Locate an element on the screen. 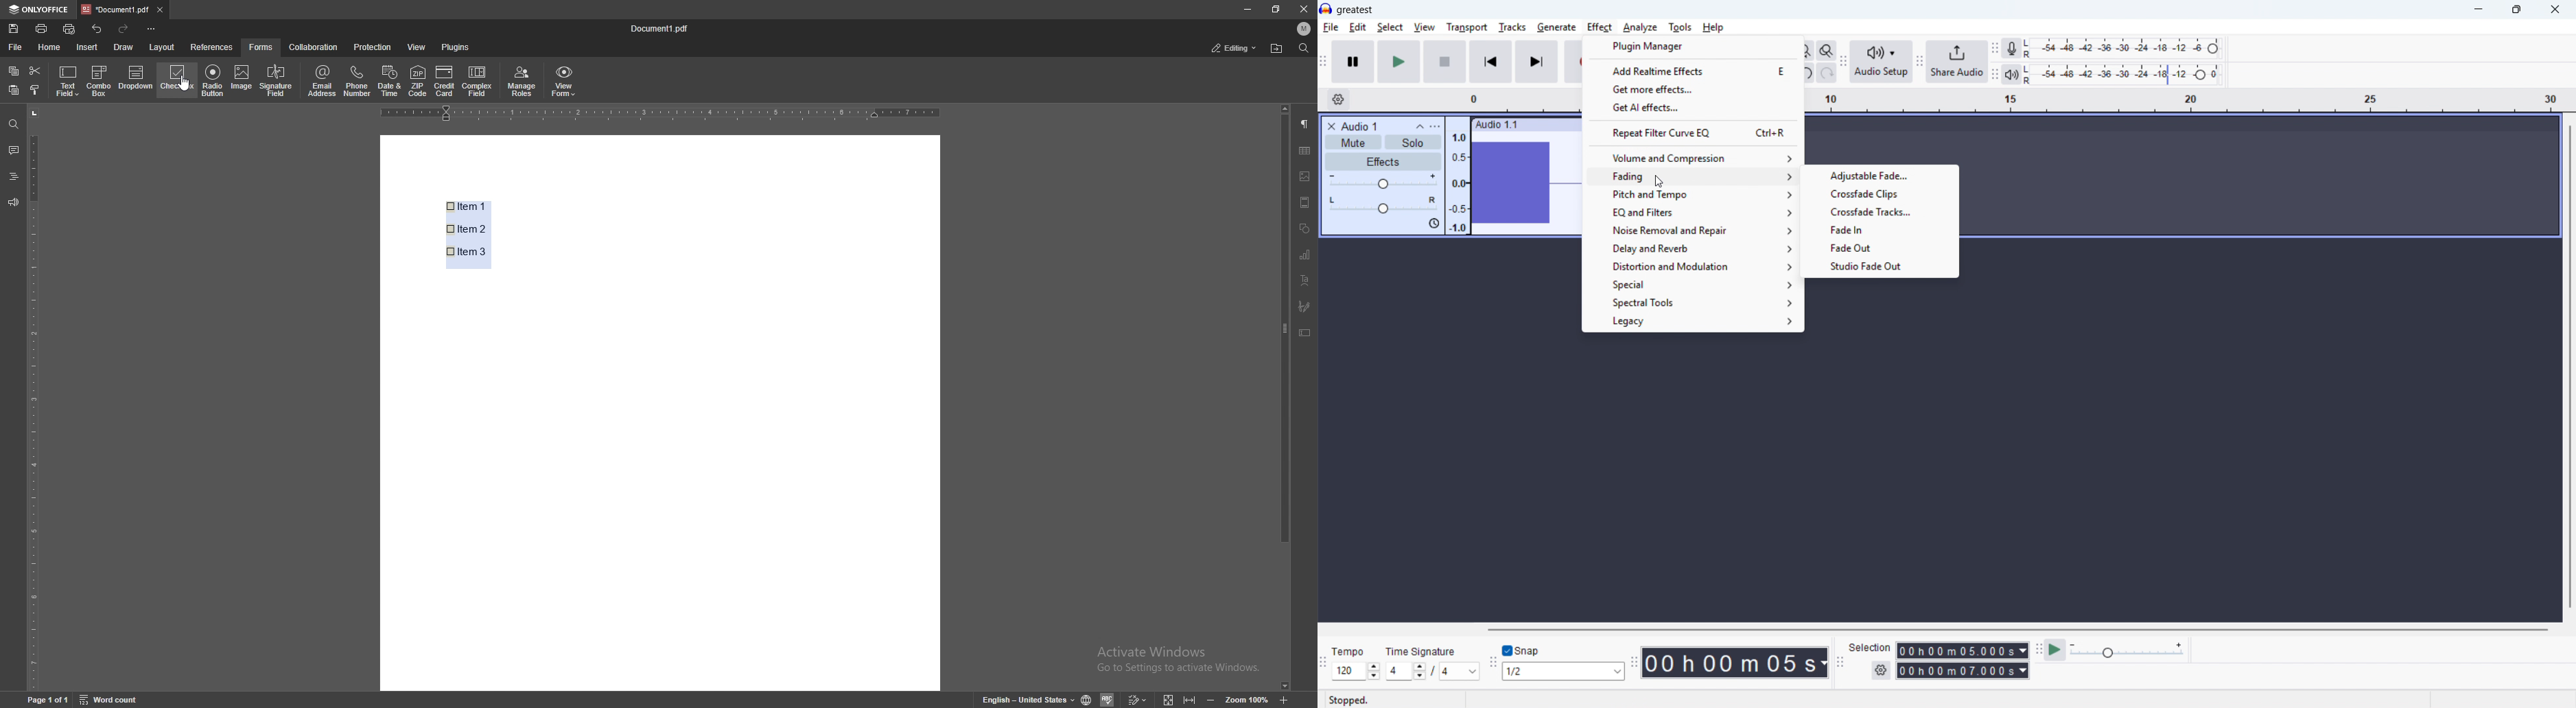 This screenshot has width=2576, height=728. checkbox is located at coordinates (451, 228).